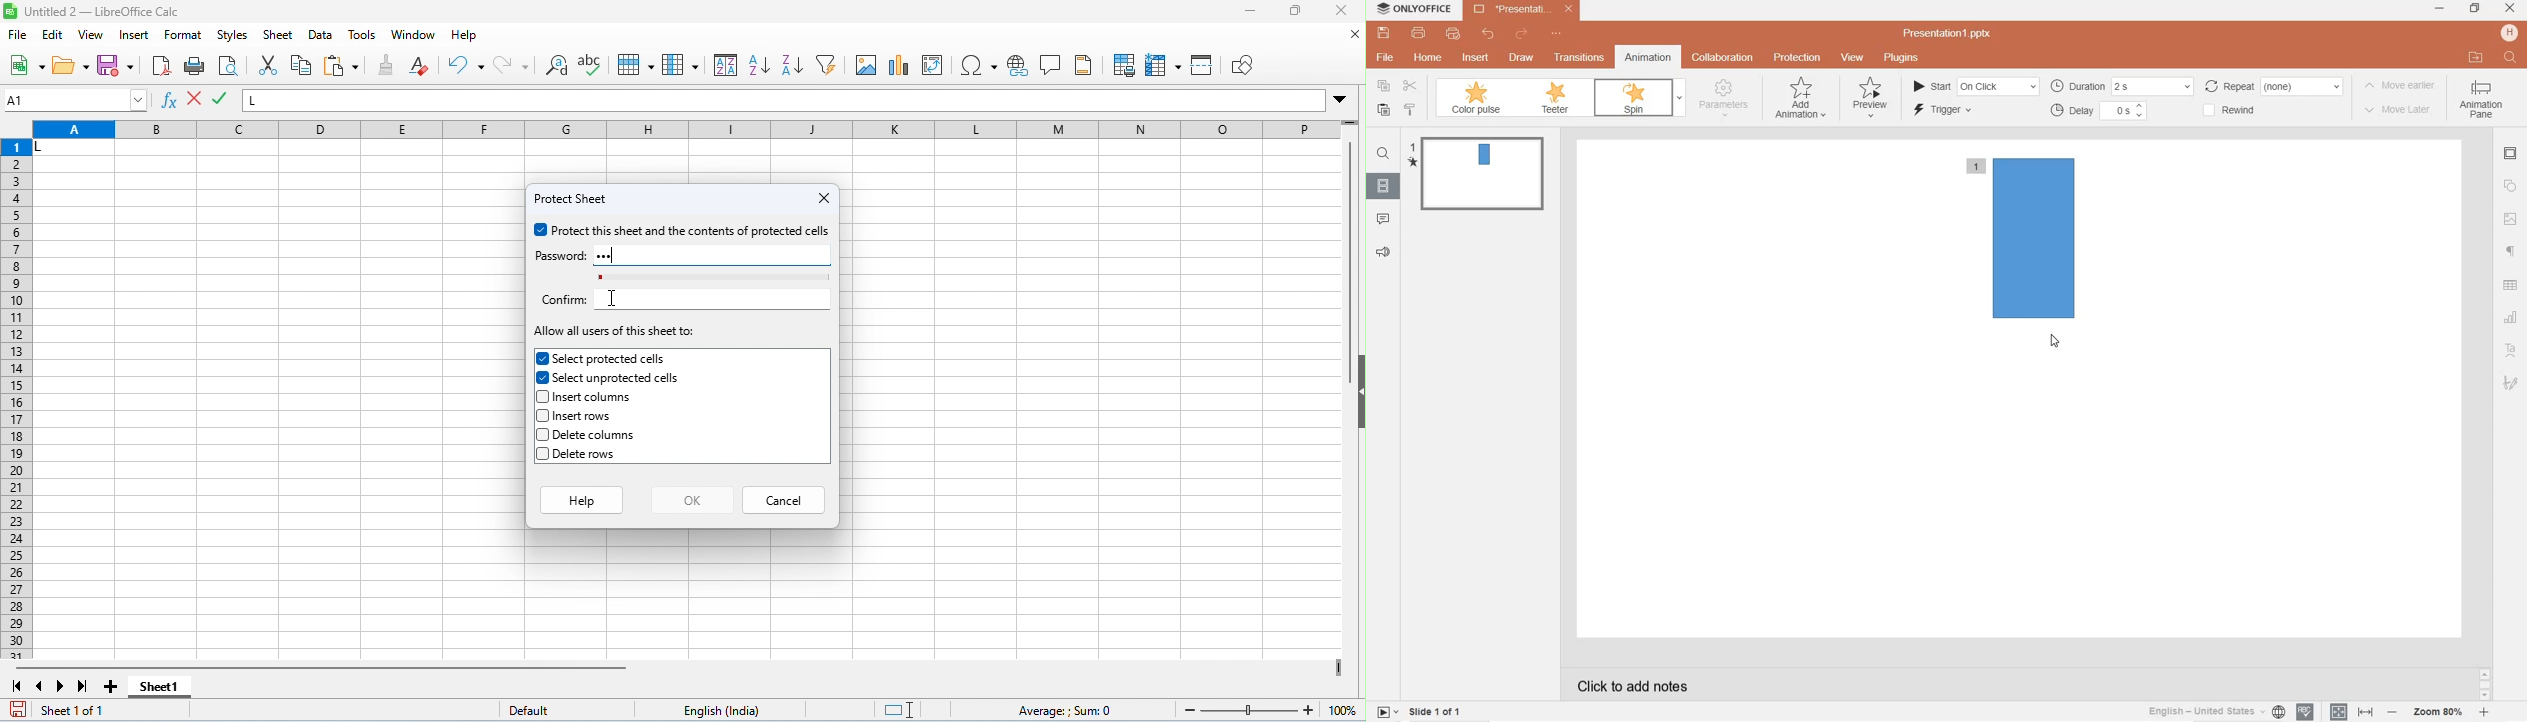 This screenshot has width=2548, height=728. I want to click on copy, so click(1384, 86).